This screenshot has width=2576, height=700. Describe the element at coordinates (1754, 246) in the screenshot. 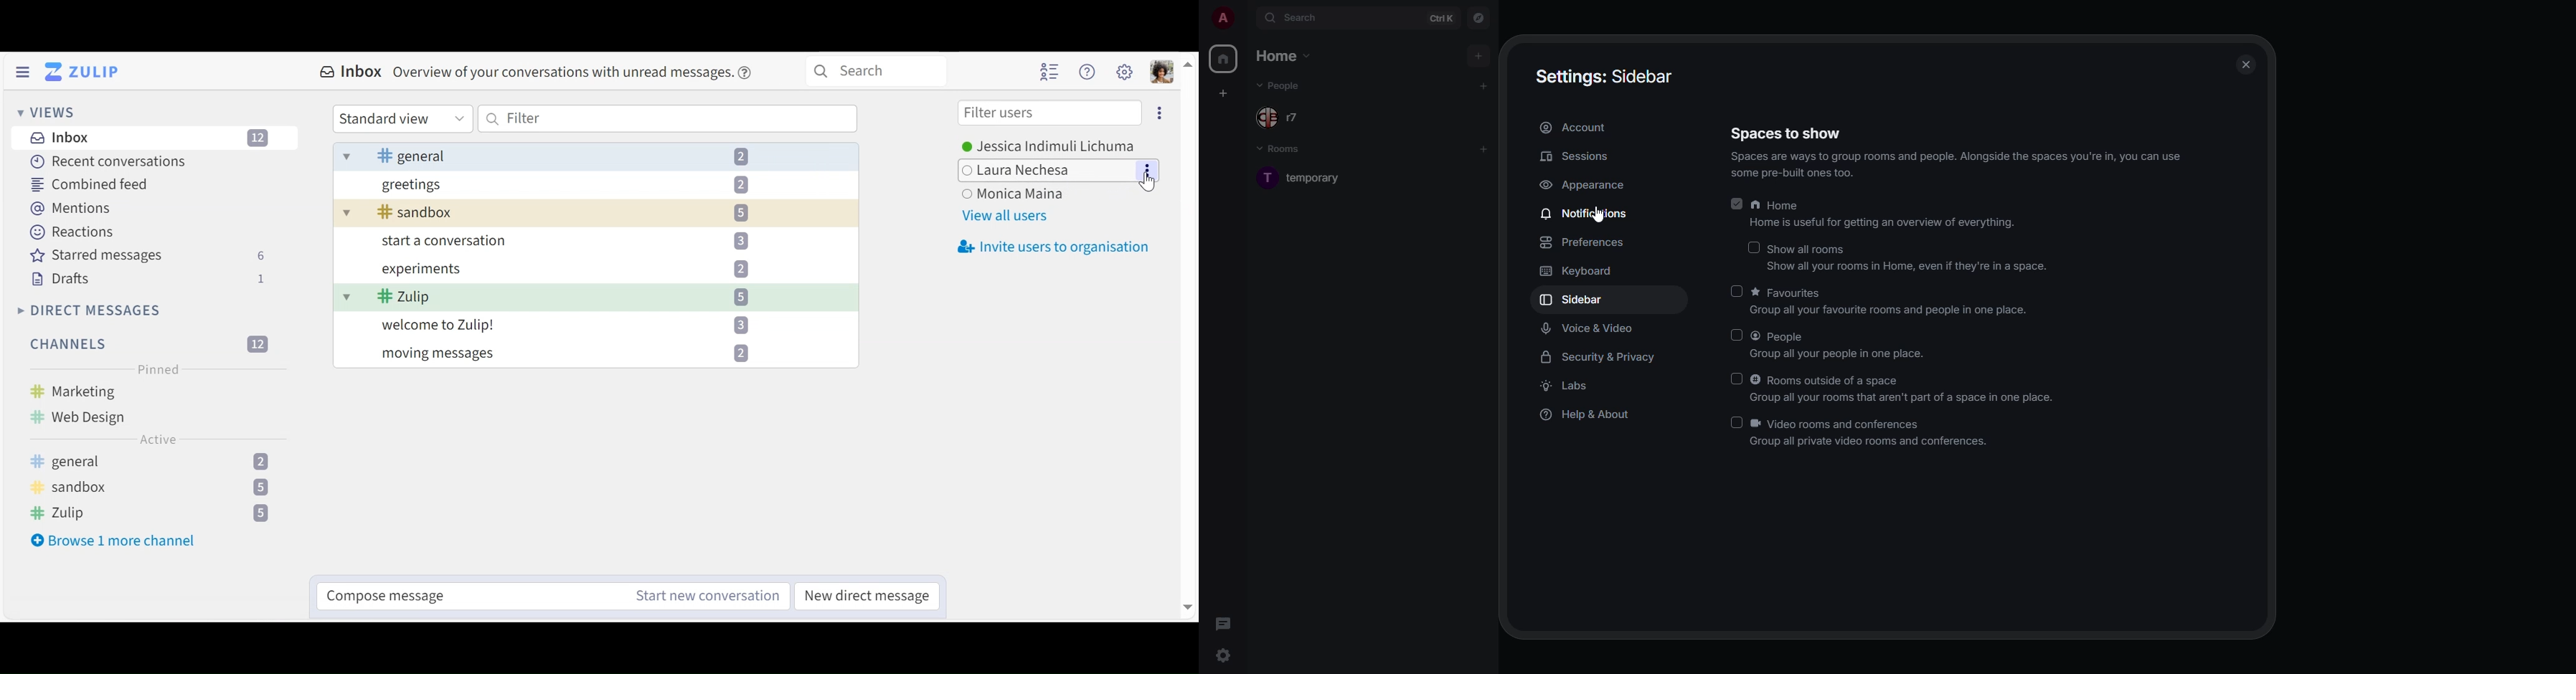

I see `click to enable` at that location.